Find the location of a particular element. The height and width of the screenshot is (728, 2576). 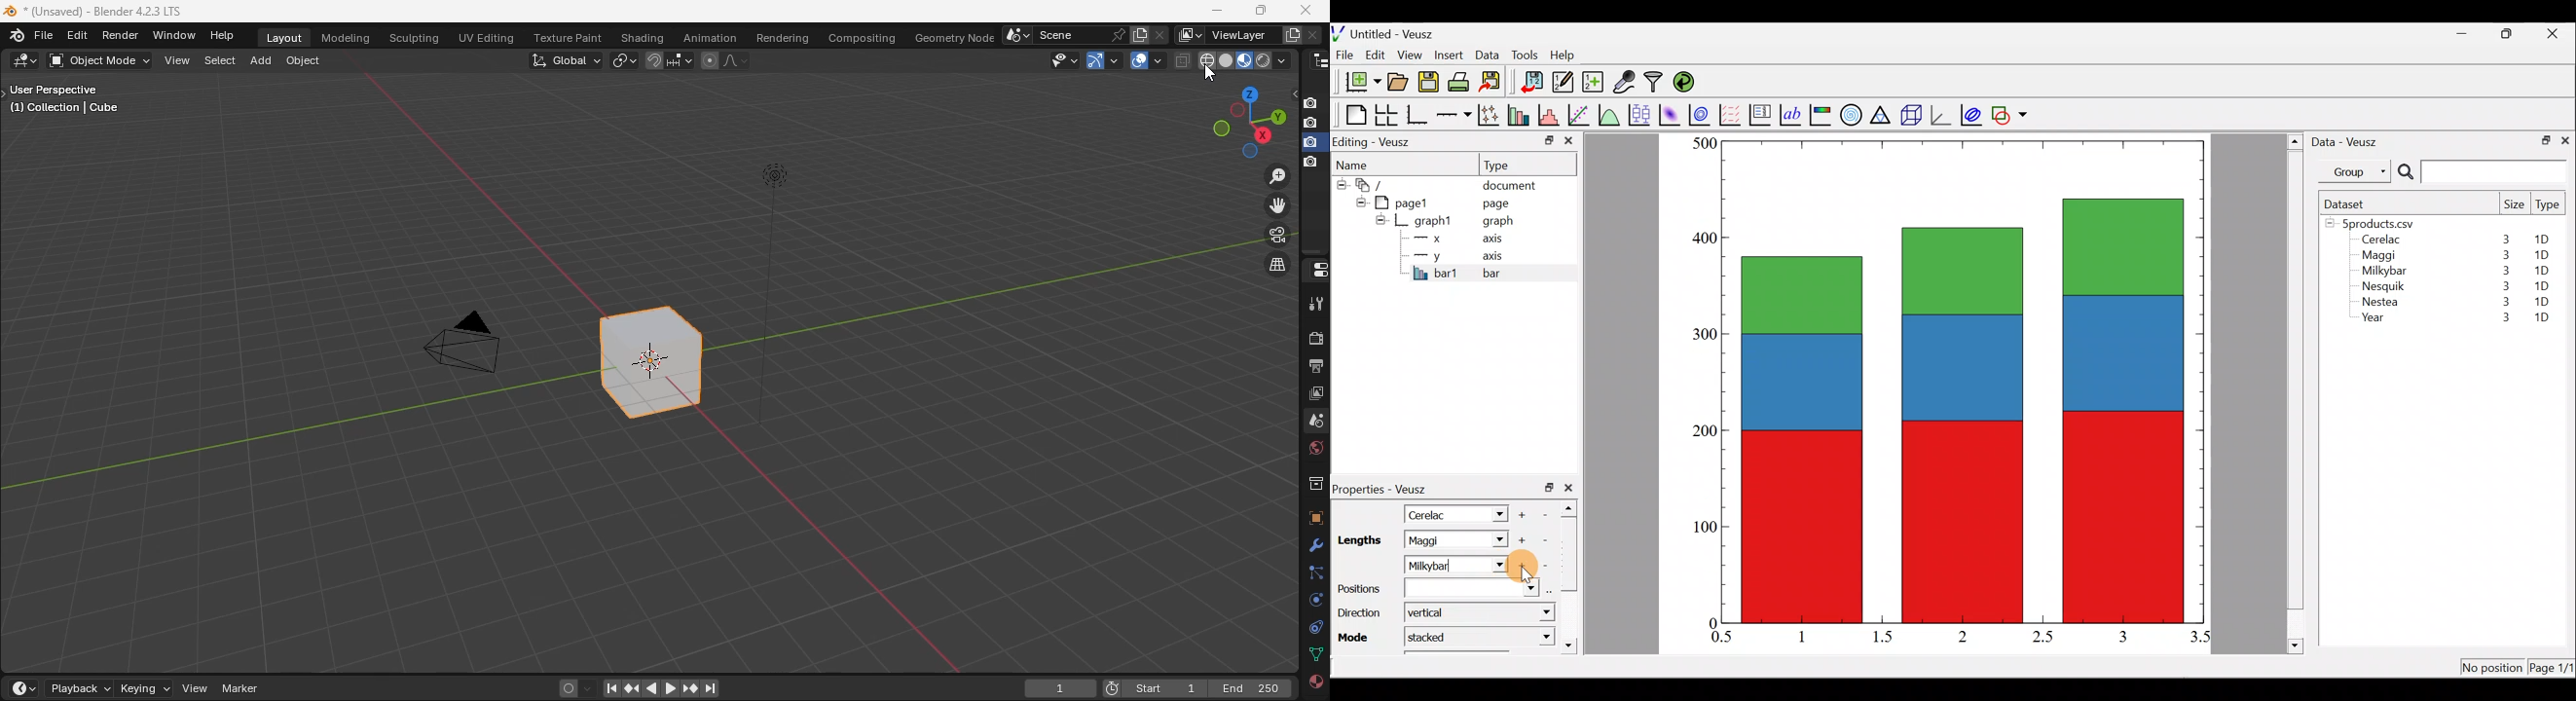

close is located at coordinates (1571, 487).